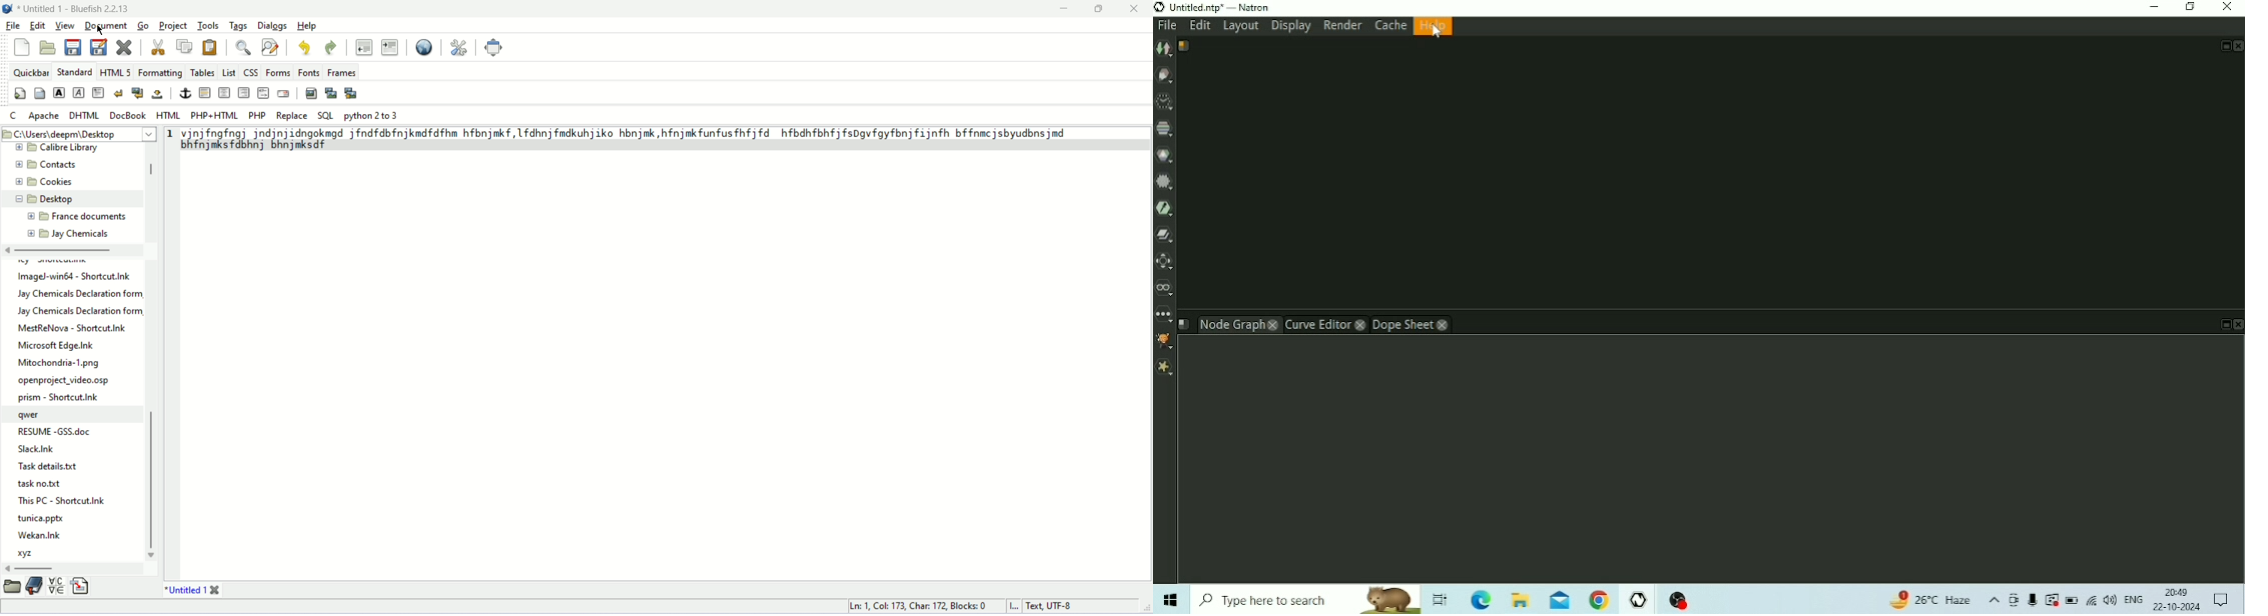 This screenshot has width=2268, height=616. I want to click on 1, so click(169, 135).